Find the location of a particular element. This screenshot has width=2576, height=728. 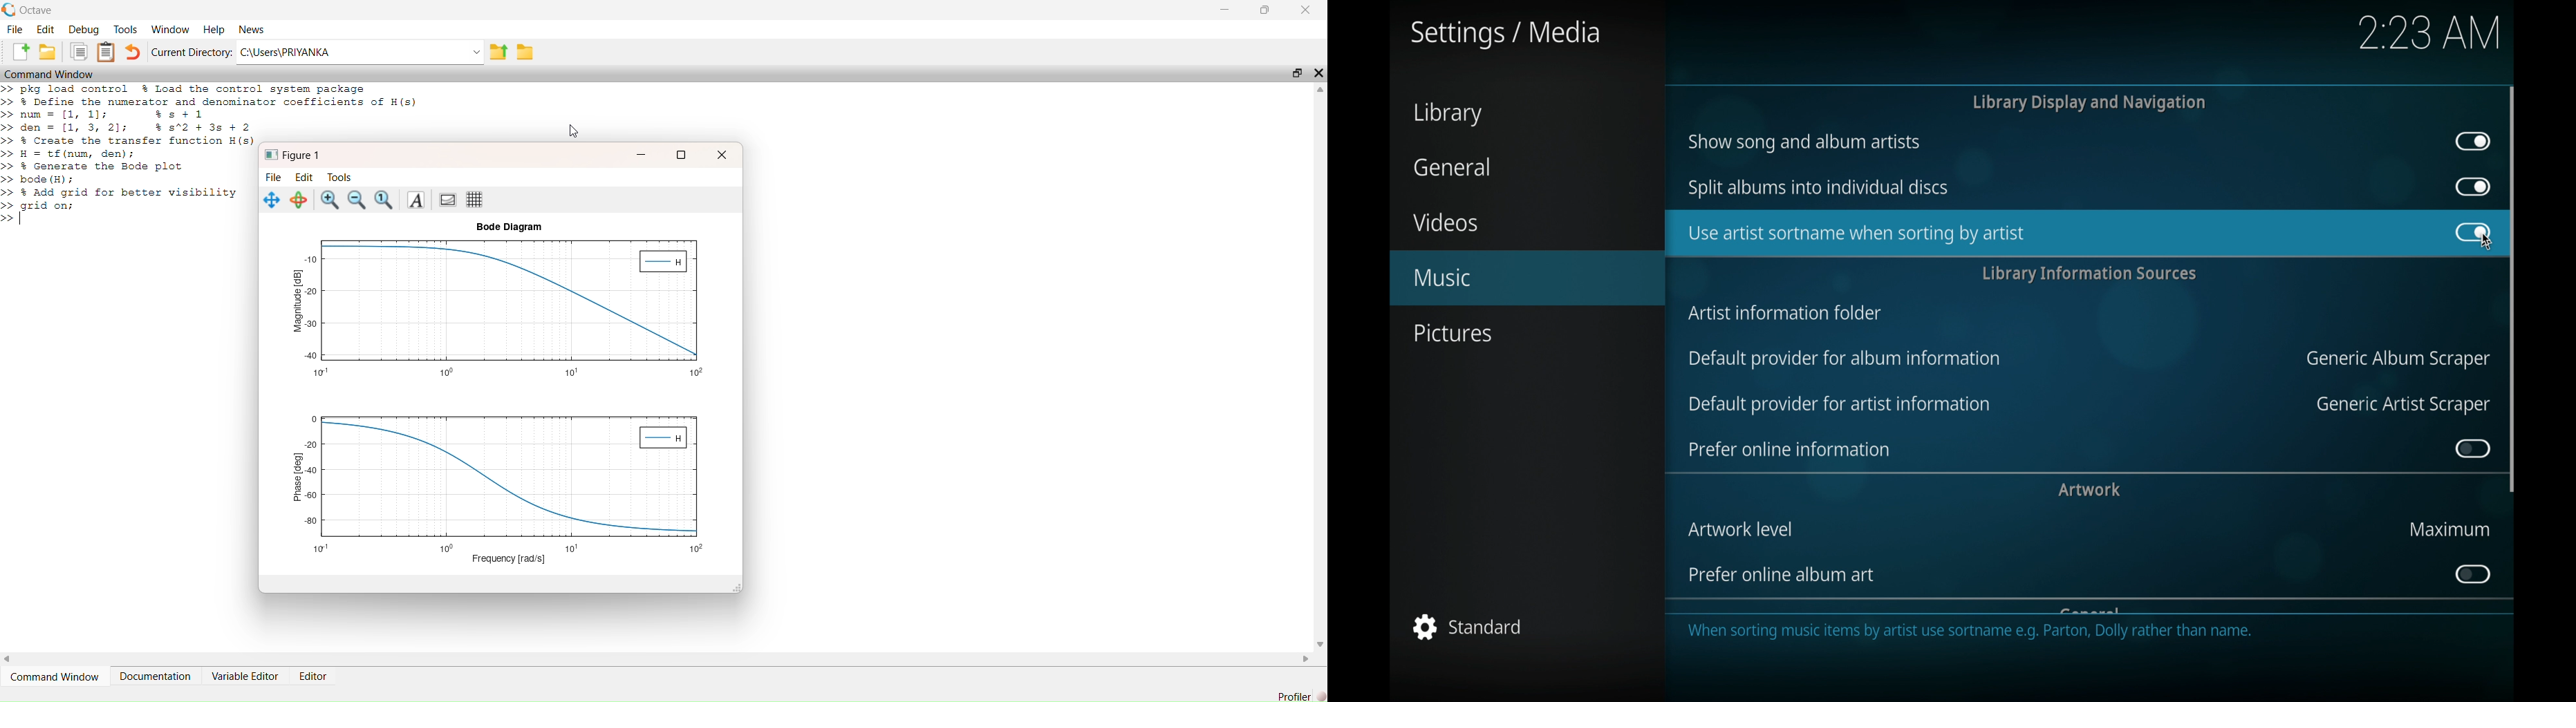

minimize is located at coordinates (641, 153).